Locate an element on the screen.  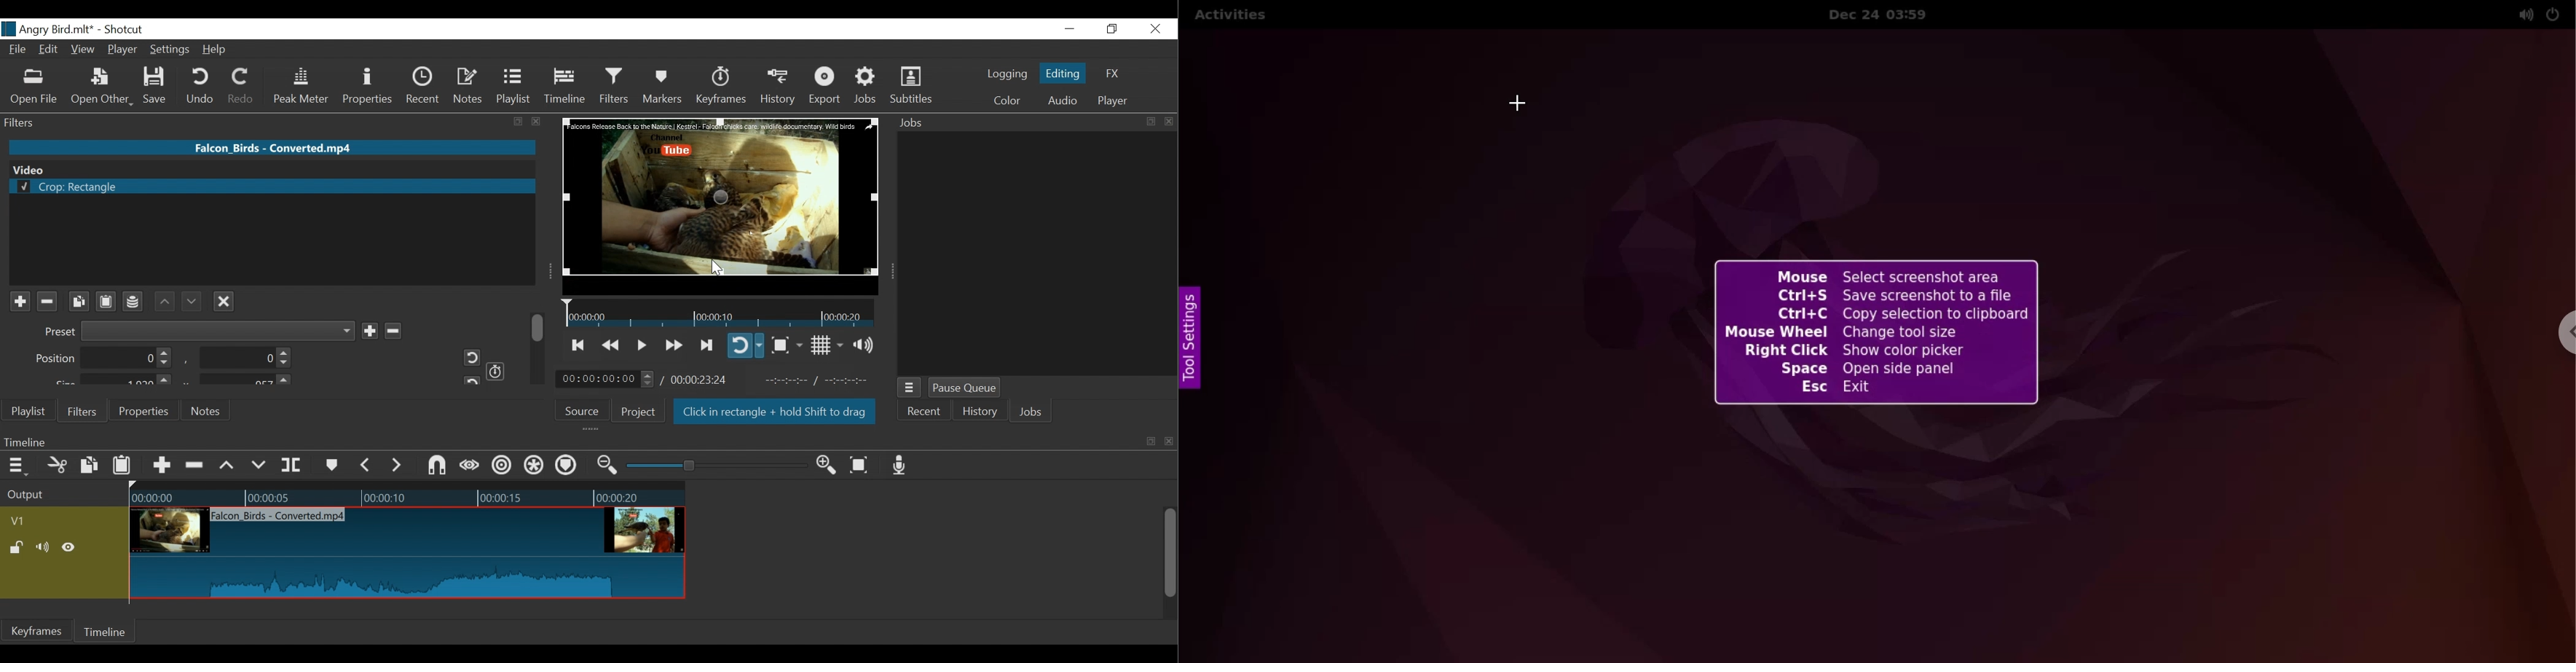
scroll bar is located at coordinates (539, 327).